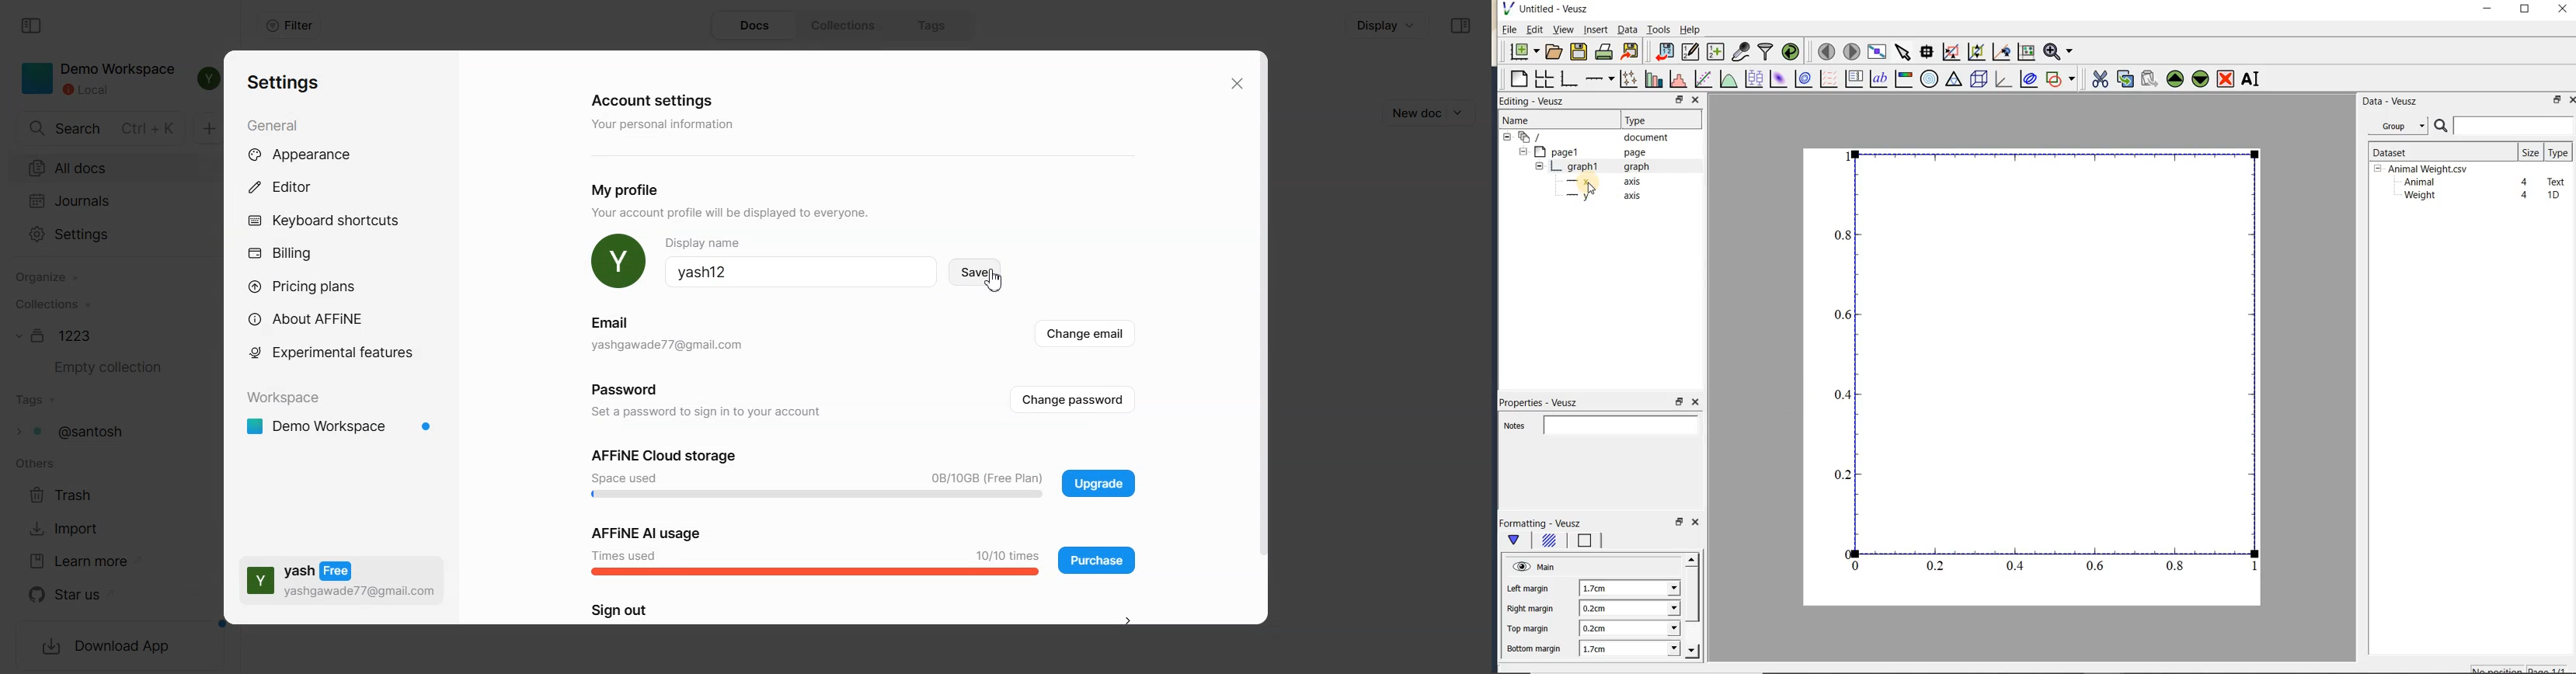 The width and height of the screenshot is (2576, 700). What do you see at coordinates (2028, 78) in the screenshot?
I see `plot covariance ellipses` at bounding box center [2028, 78].